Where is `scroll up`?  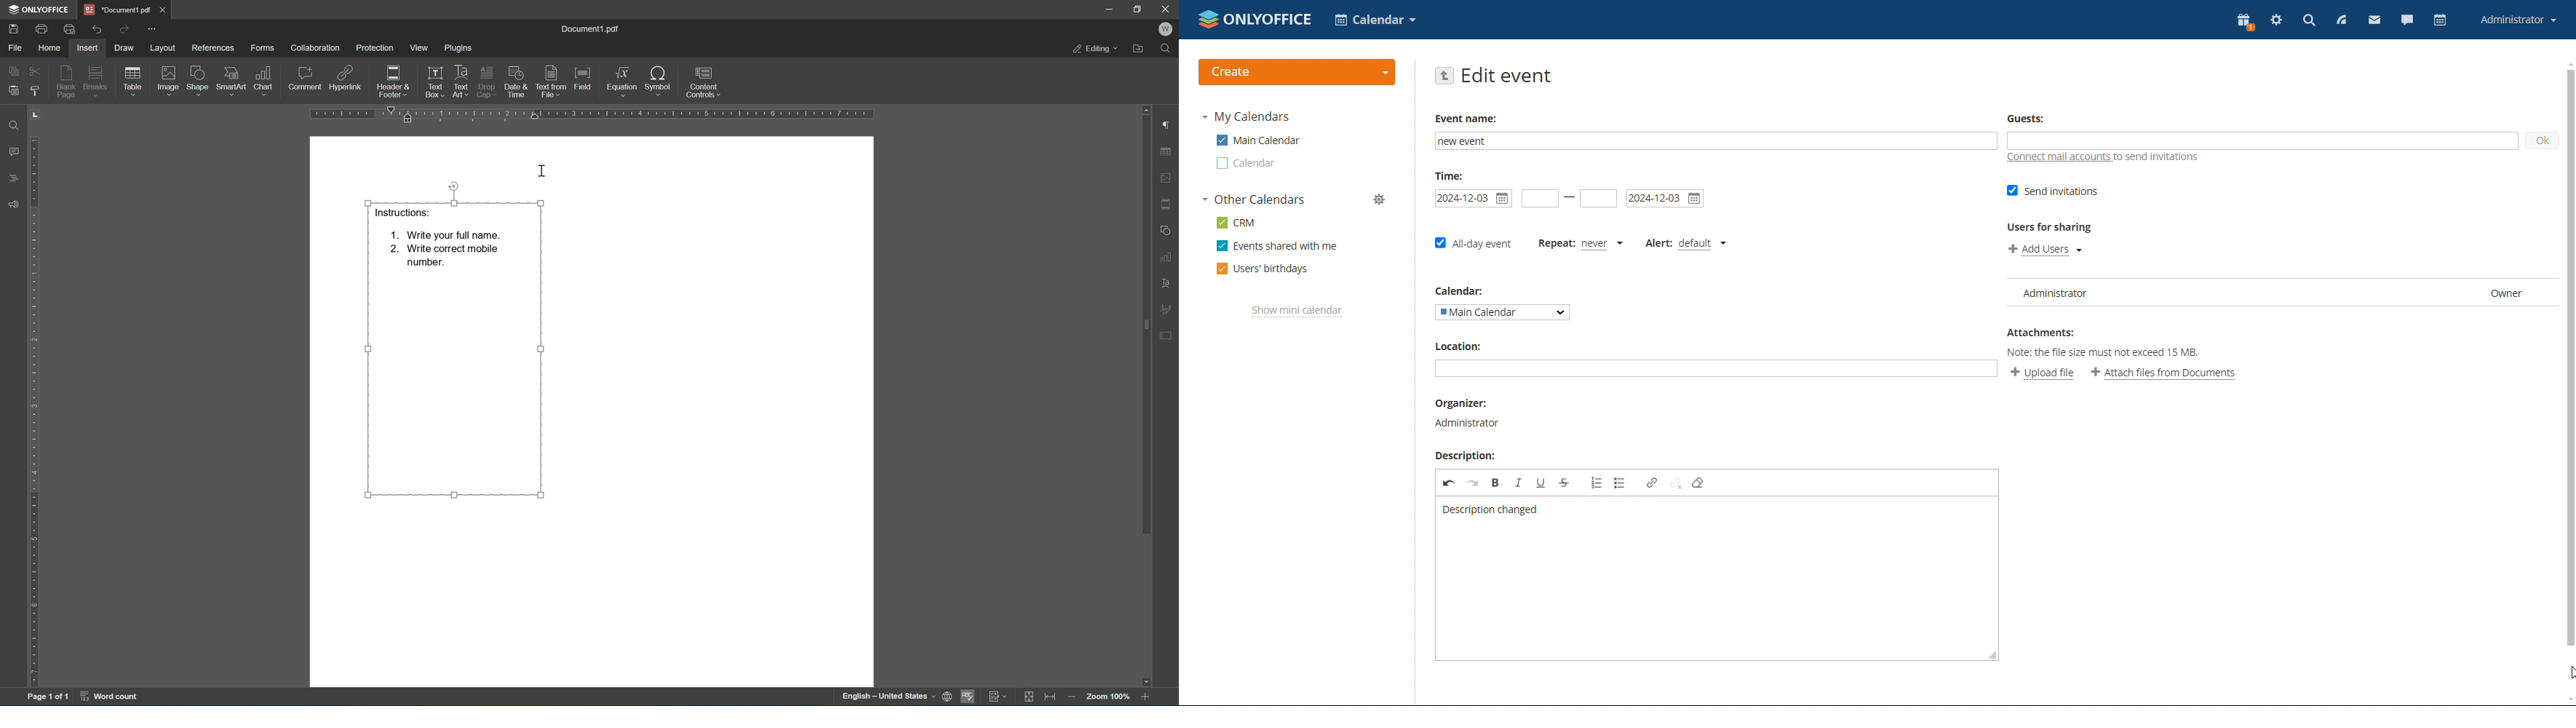
scroll up is located at coordinates (2567, 65).